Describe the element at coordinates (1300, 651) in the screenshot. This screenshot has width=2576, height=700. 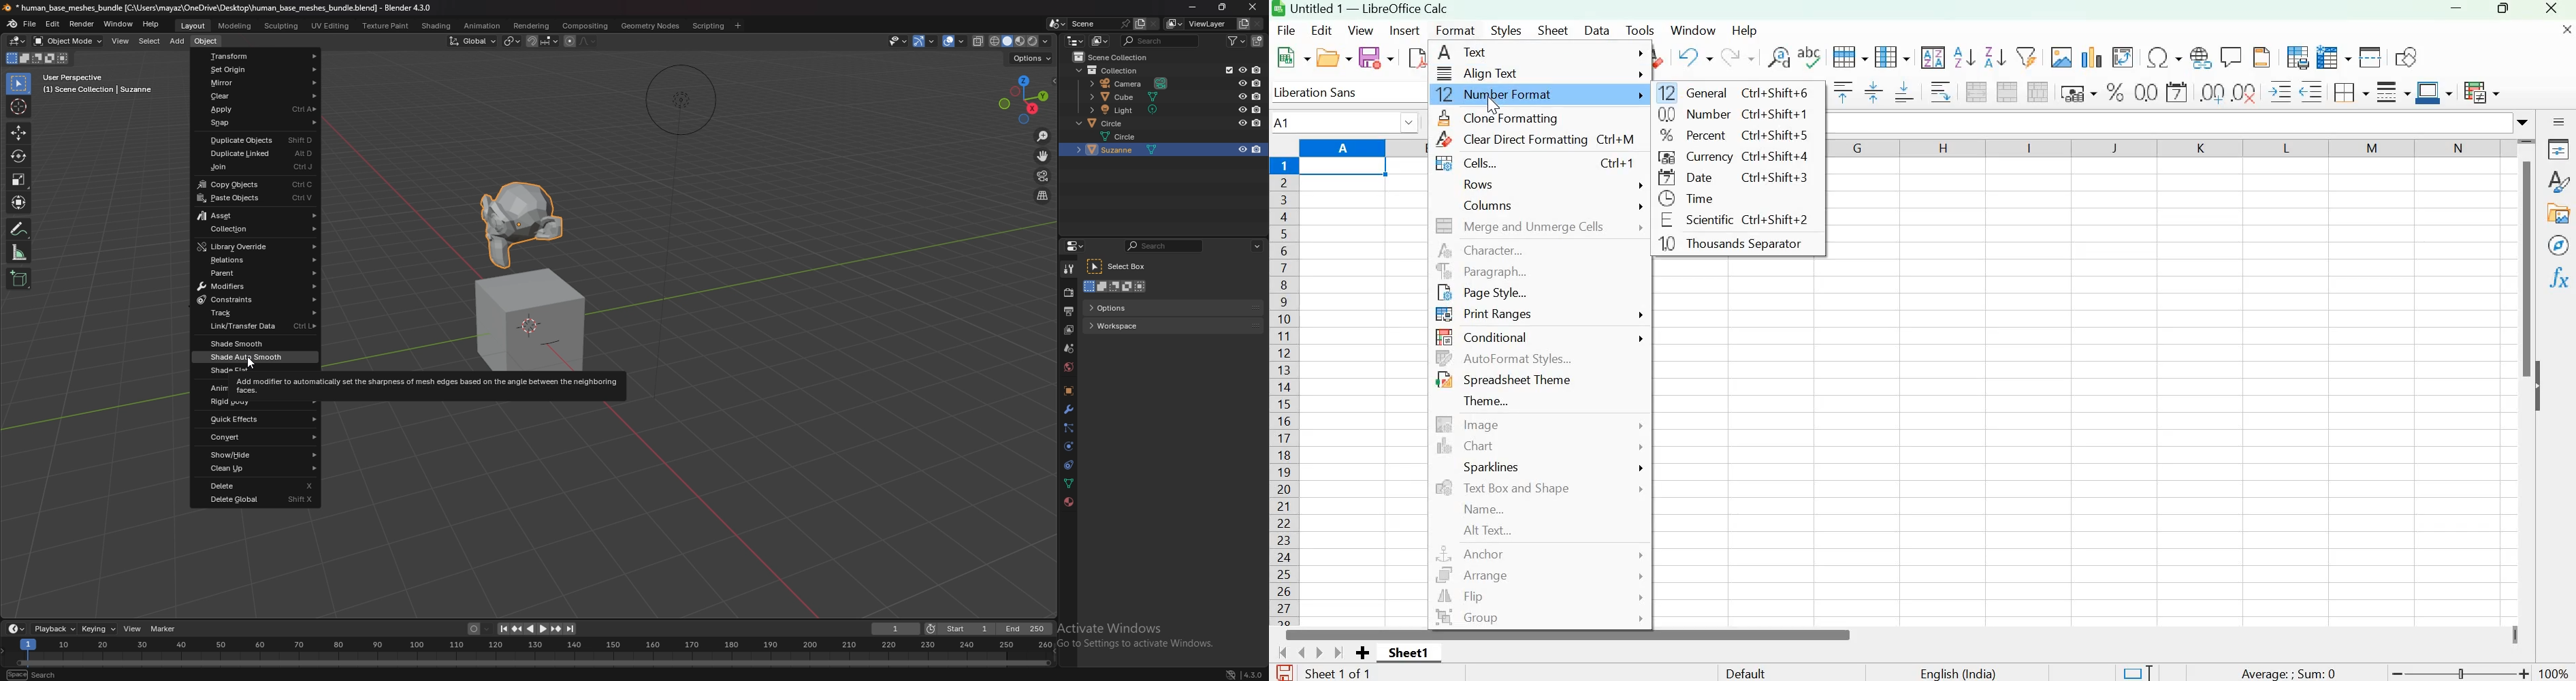
I see `Scroll to previous sheet` at that location.